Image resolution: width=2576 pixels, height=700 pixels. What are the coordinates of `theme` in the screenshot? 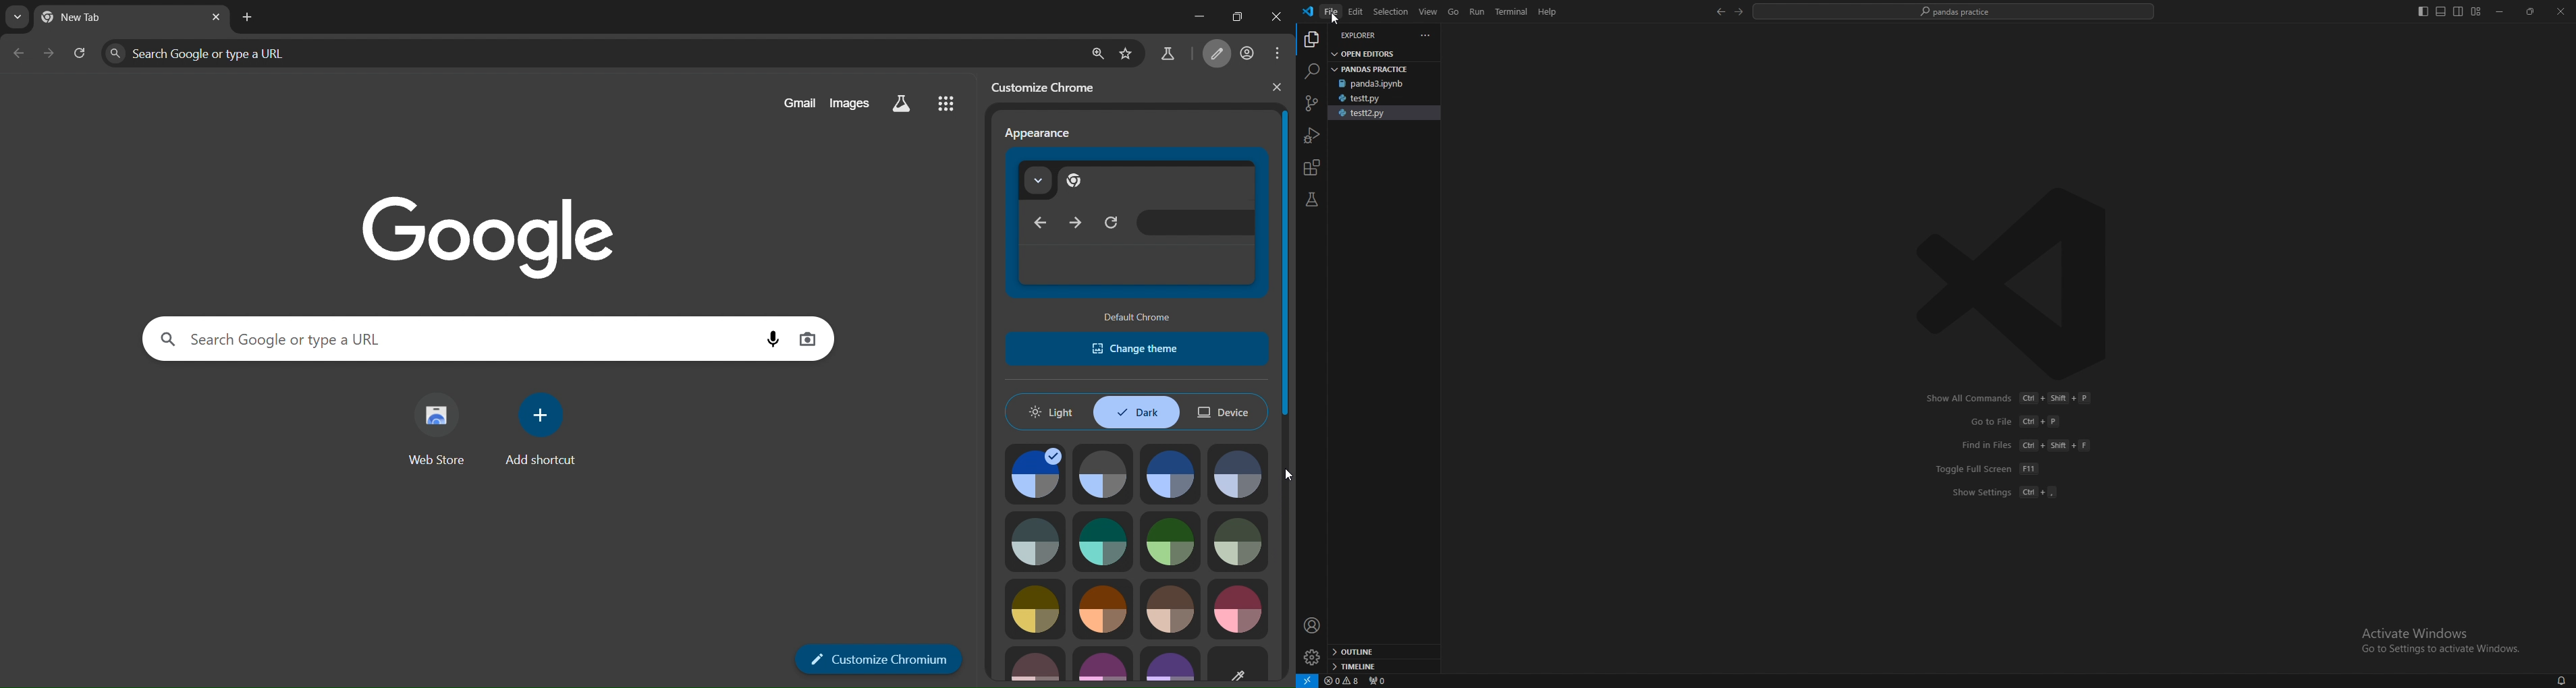 It's located at (1102, 540).